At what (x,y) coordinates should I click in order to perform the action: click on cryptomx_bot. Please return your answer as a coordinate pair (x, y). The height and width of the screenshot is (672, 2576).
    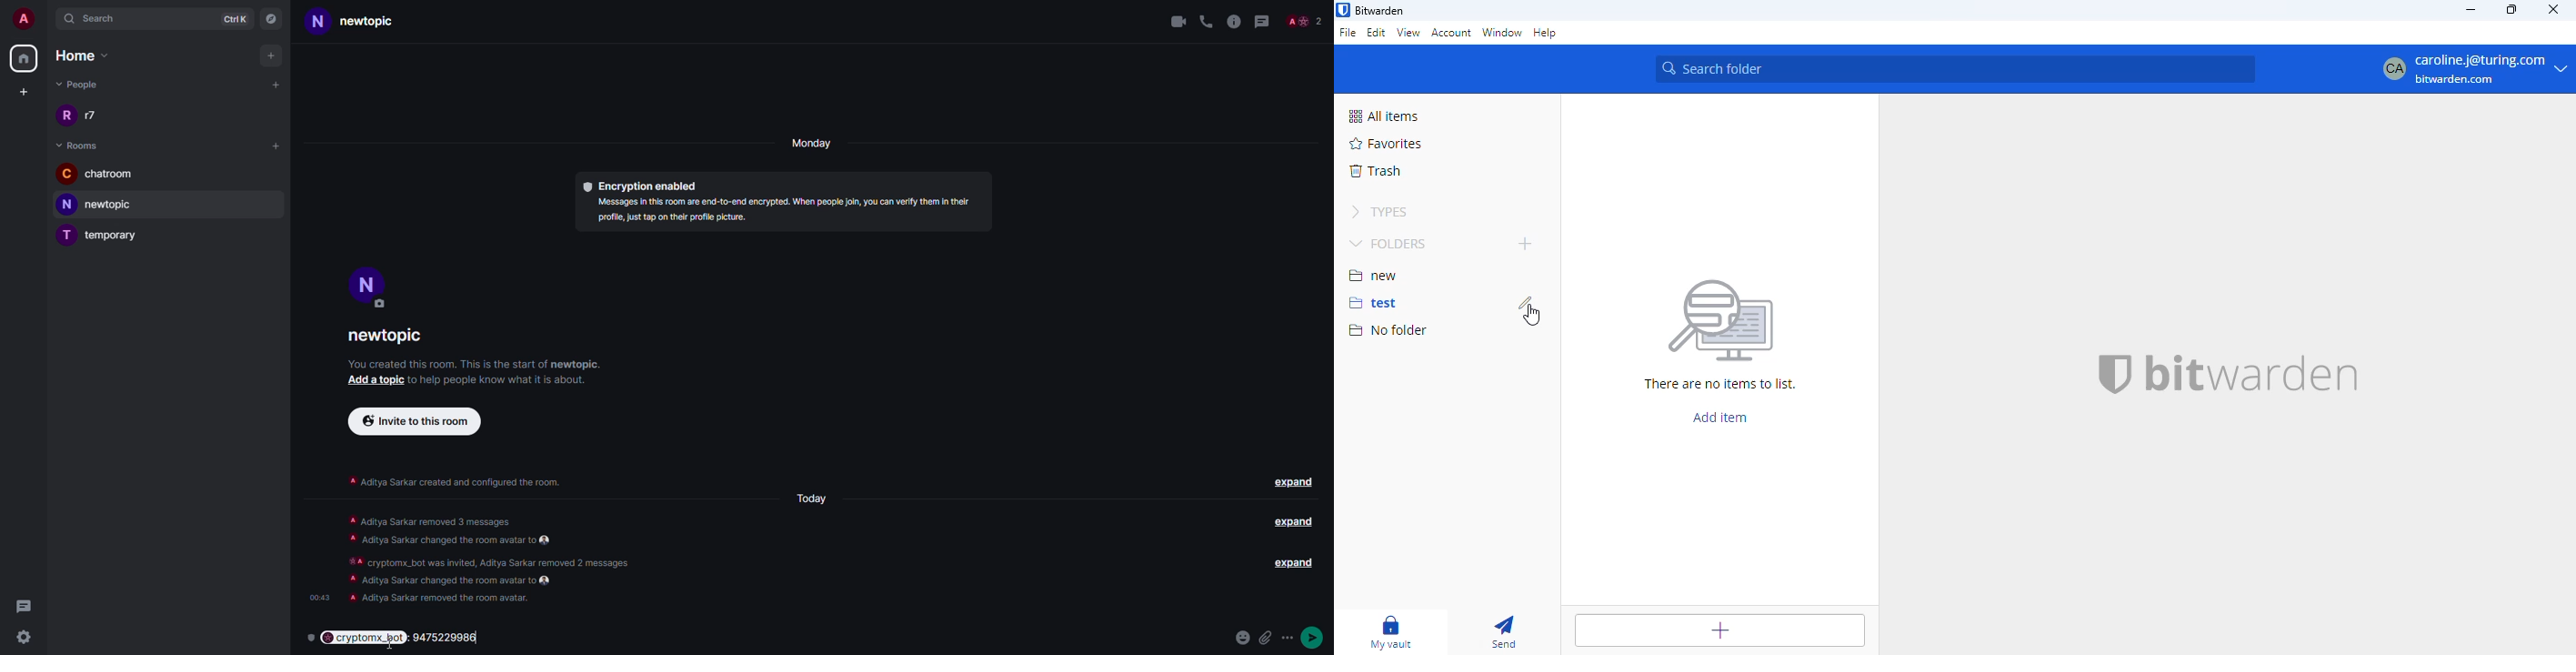
    Looking at the image, I should click on (350, 637).